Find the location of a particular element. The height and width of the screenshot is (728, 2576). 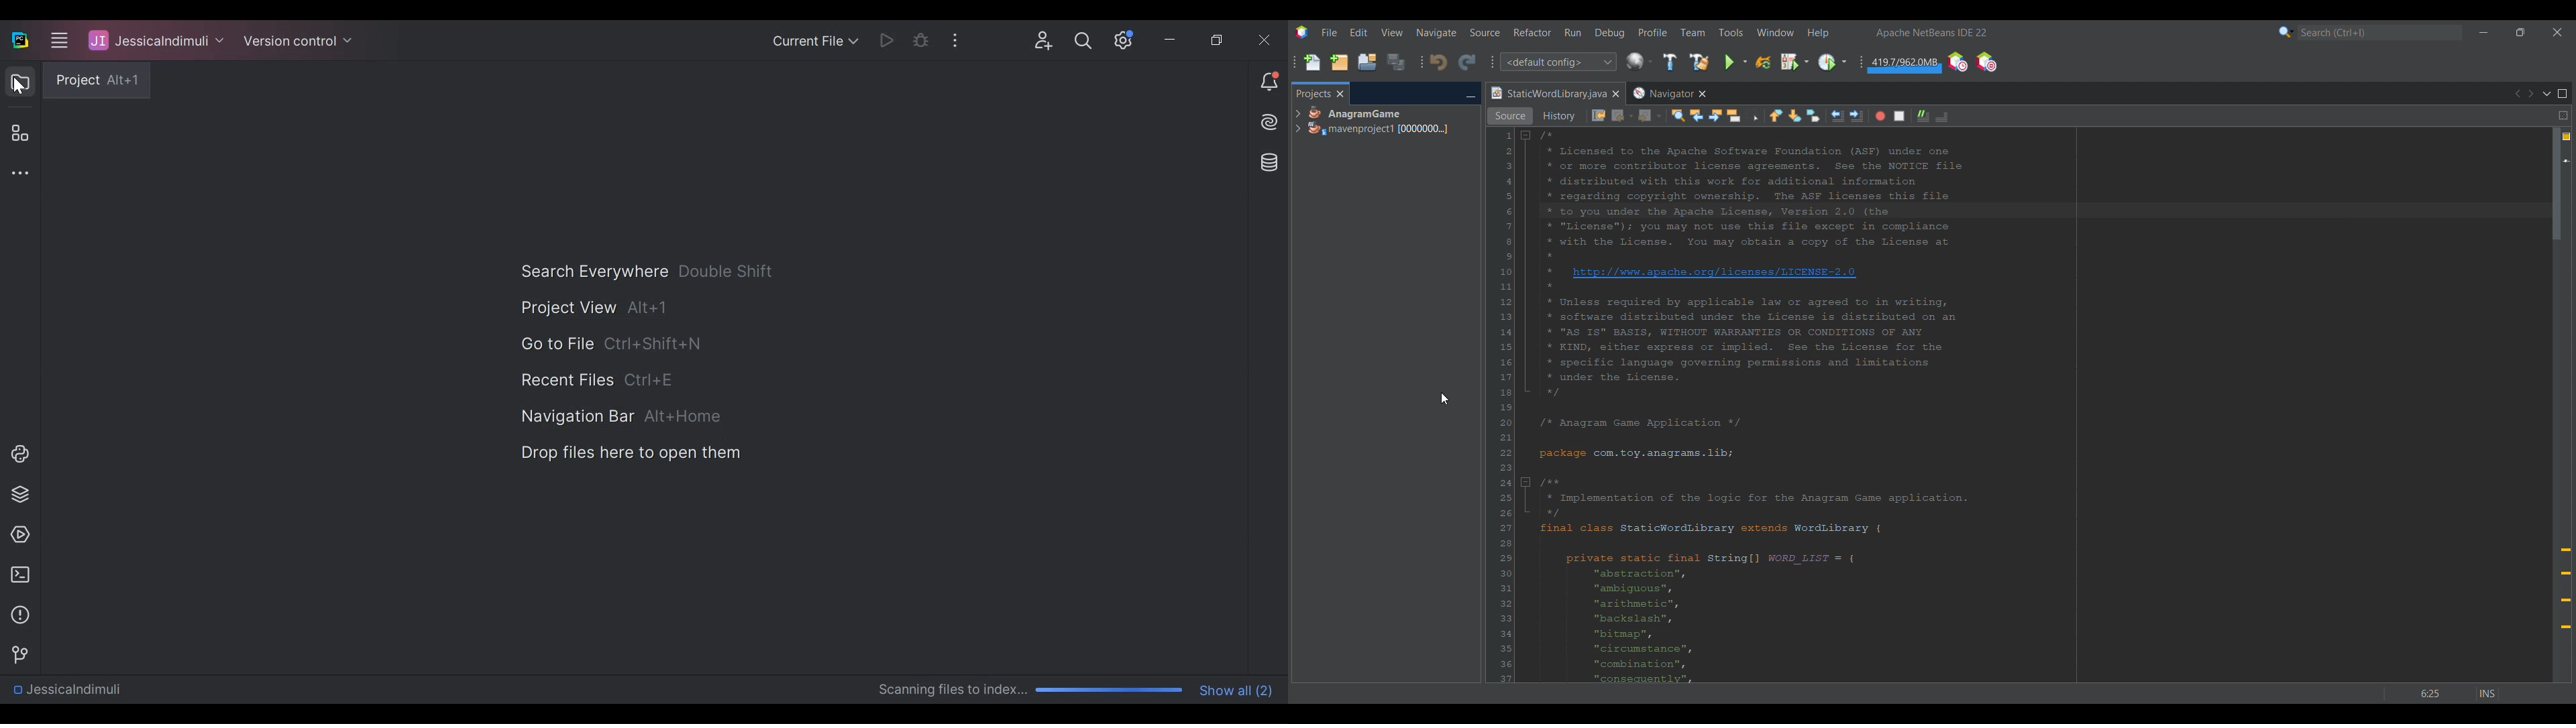

Notifications is located at coordinates (1269, 84).